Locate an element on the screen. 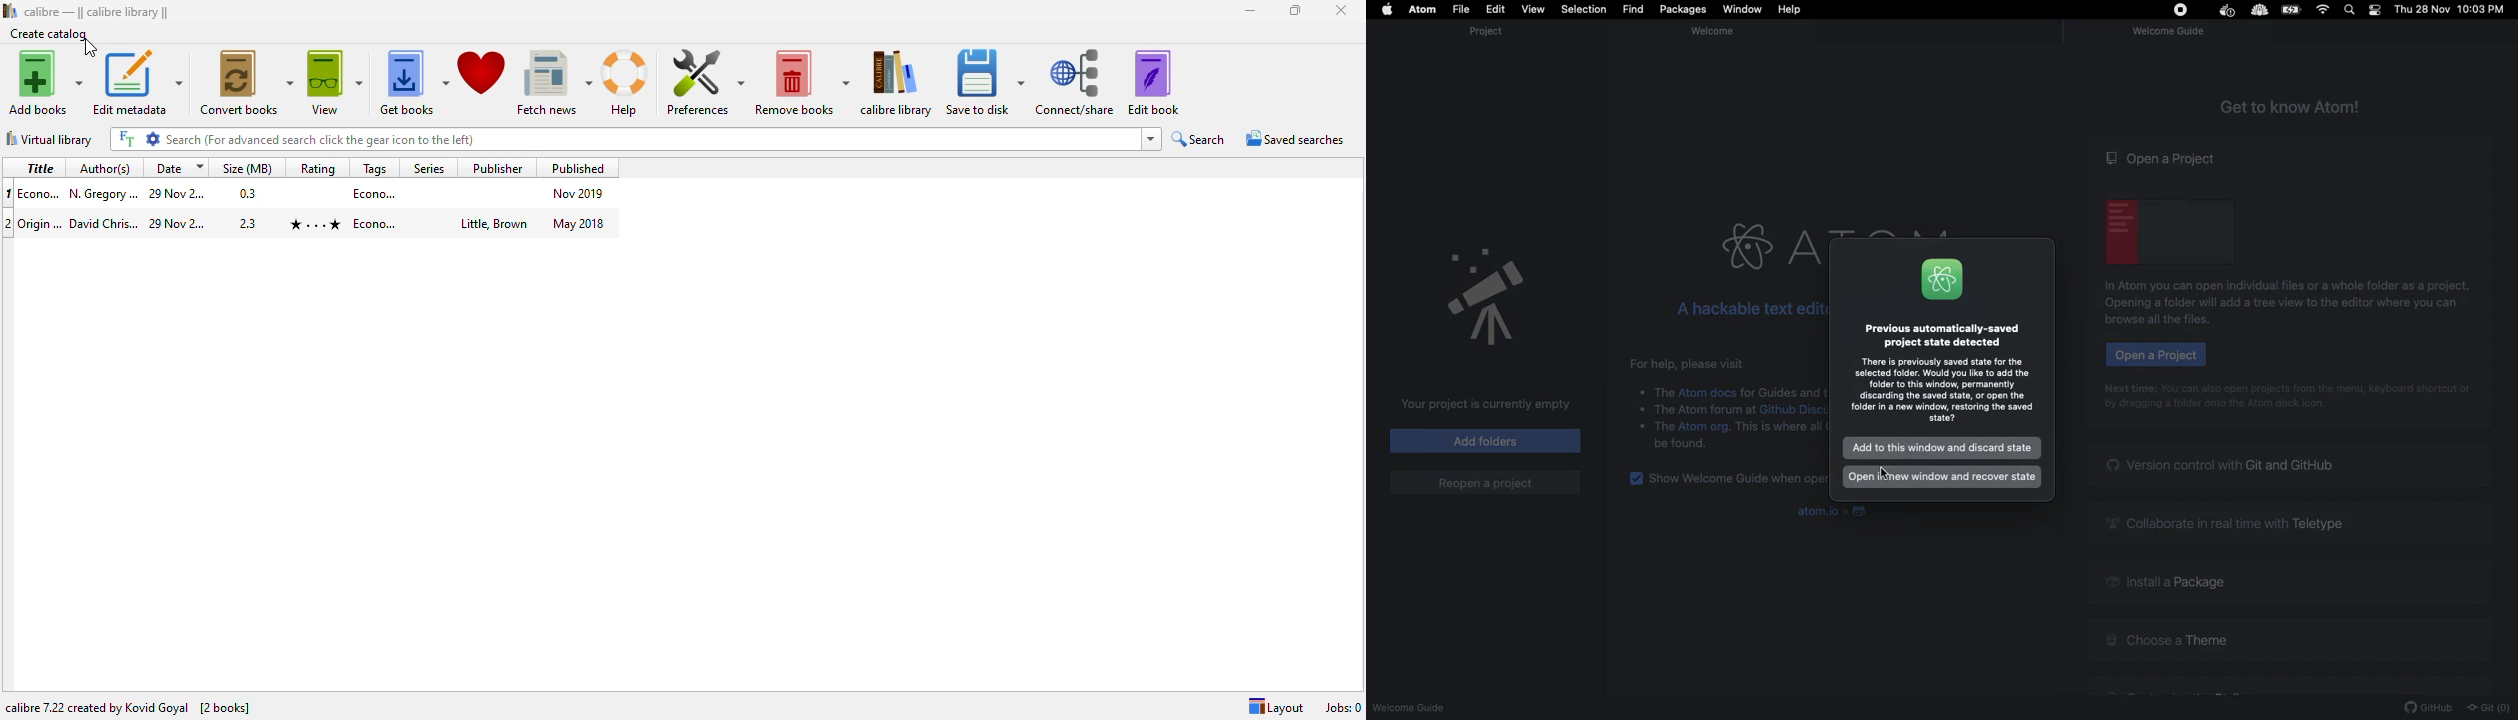  edit book is located at coordinates (1153, 82).